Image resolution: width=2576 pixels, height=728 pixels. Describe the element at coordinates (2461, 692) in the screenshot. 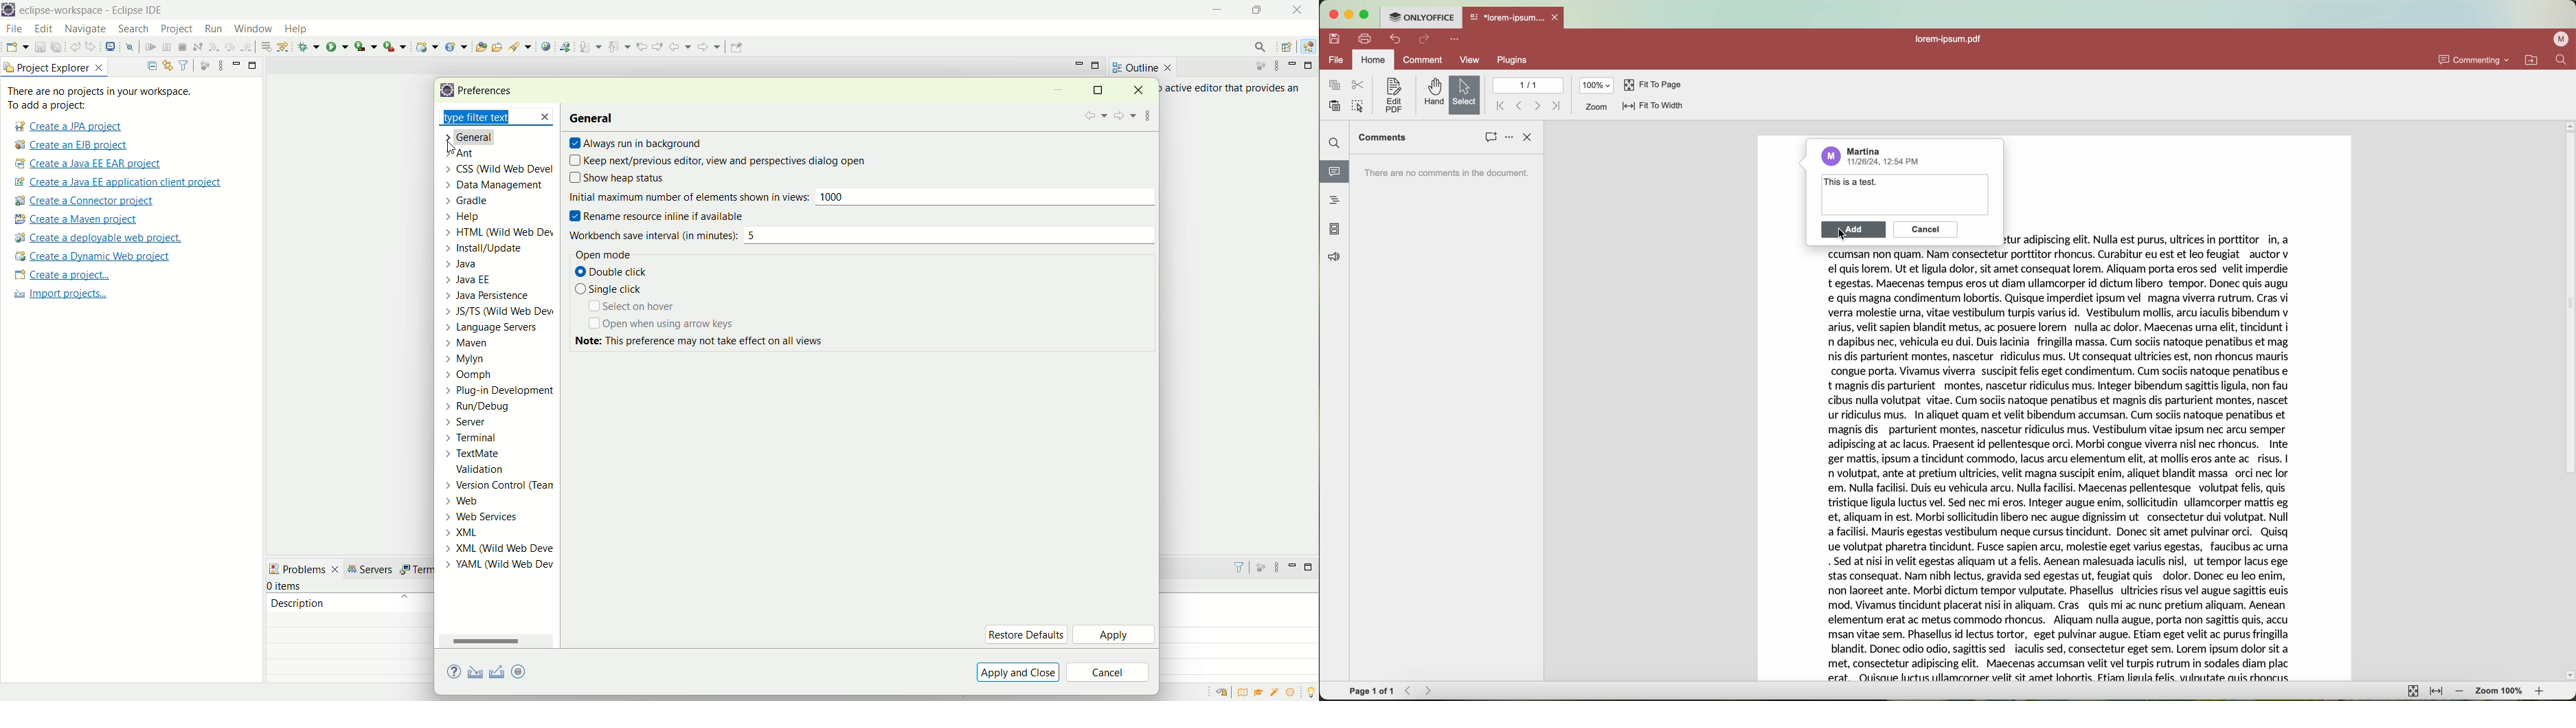

I see `zoom out` at that location.